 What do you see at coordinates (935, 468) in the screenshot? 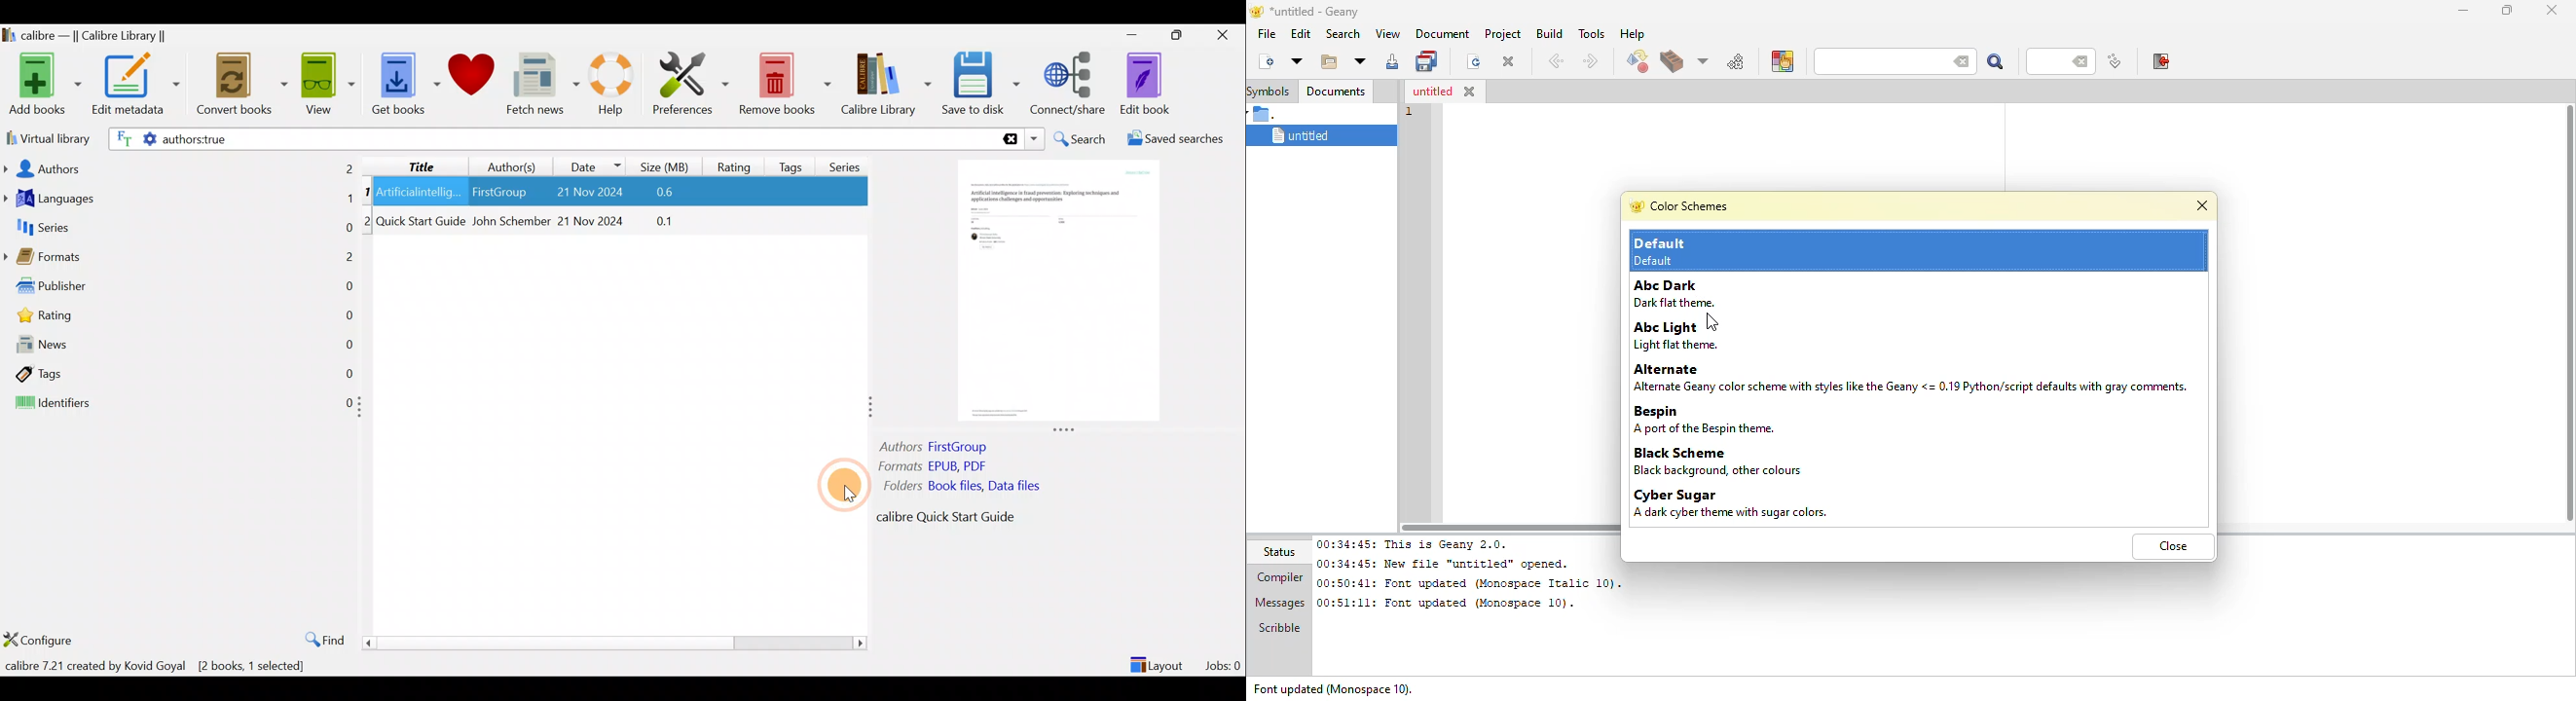
I see `Formats: EPUB, PDF` at bounding box center [935, 468].